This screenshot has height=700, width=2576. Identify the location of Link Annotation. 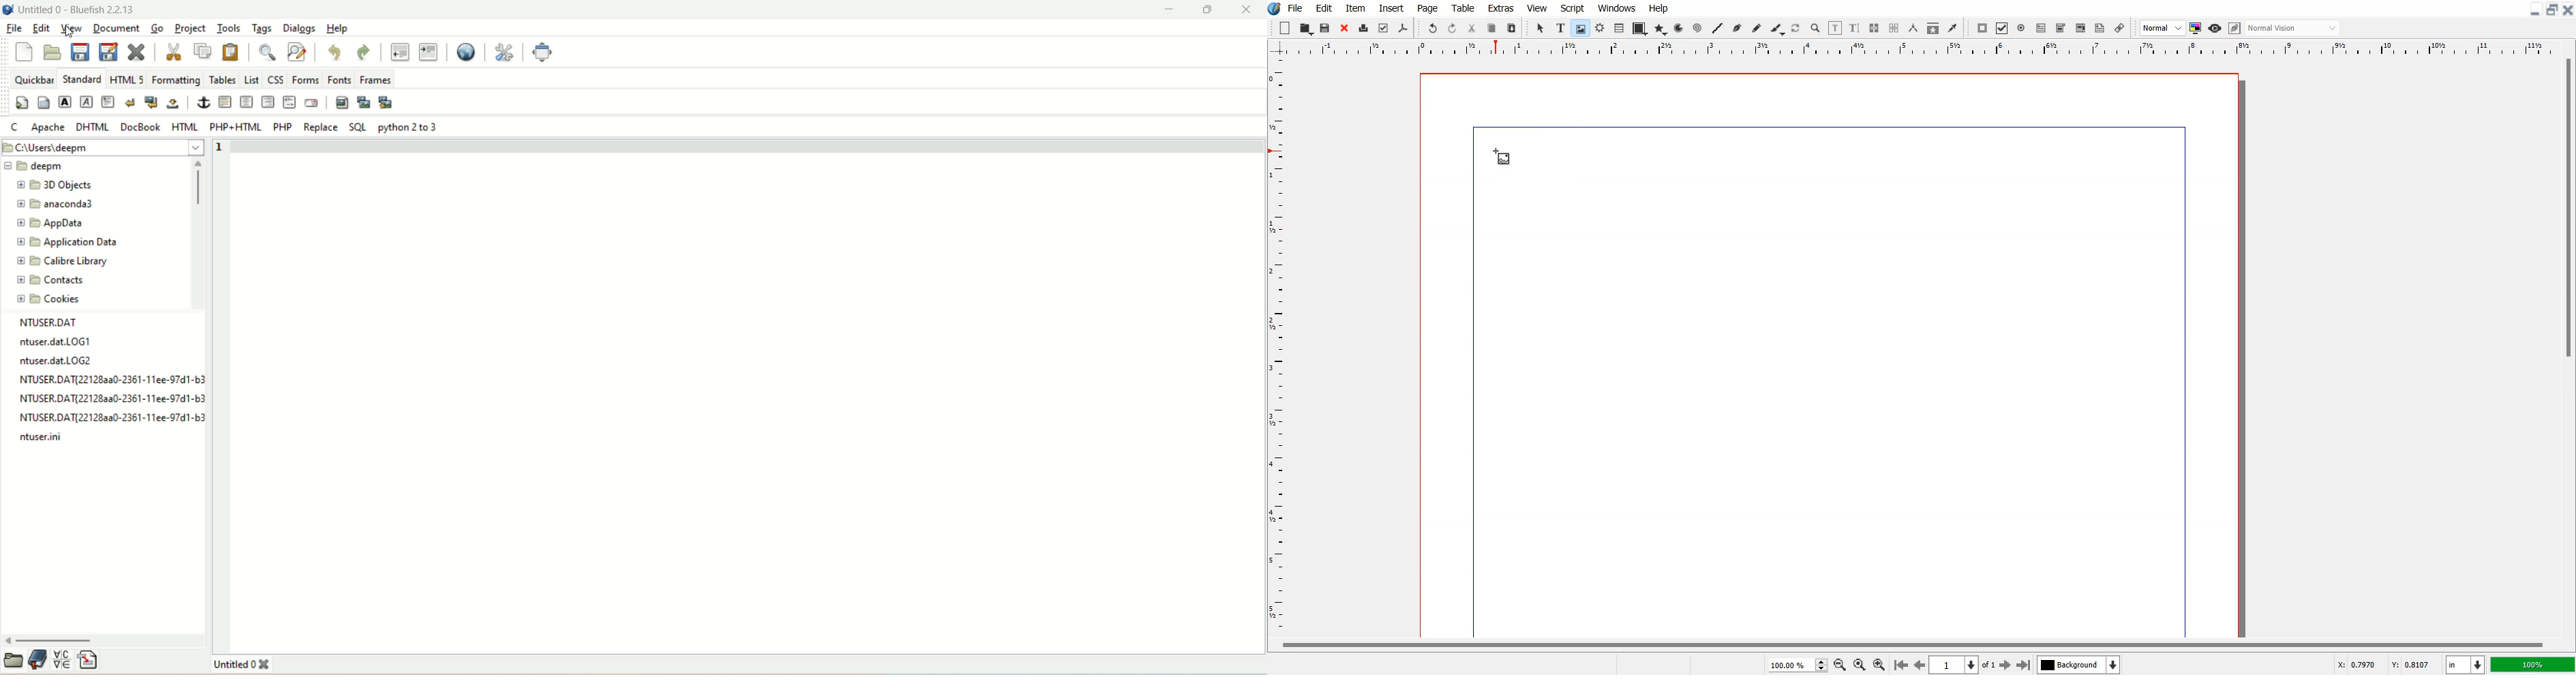
(2120, 28).